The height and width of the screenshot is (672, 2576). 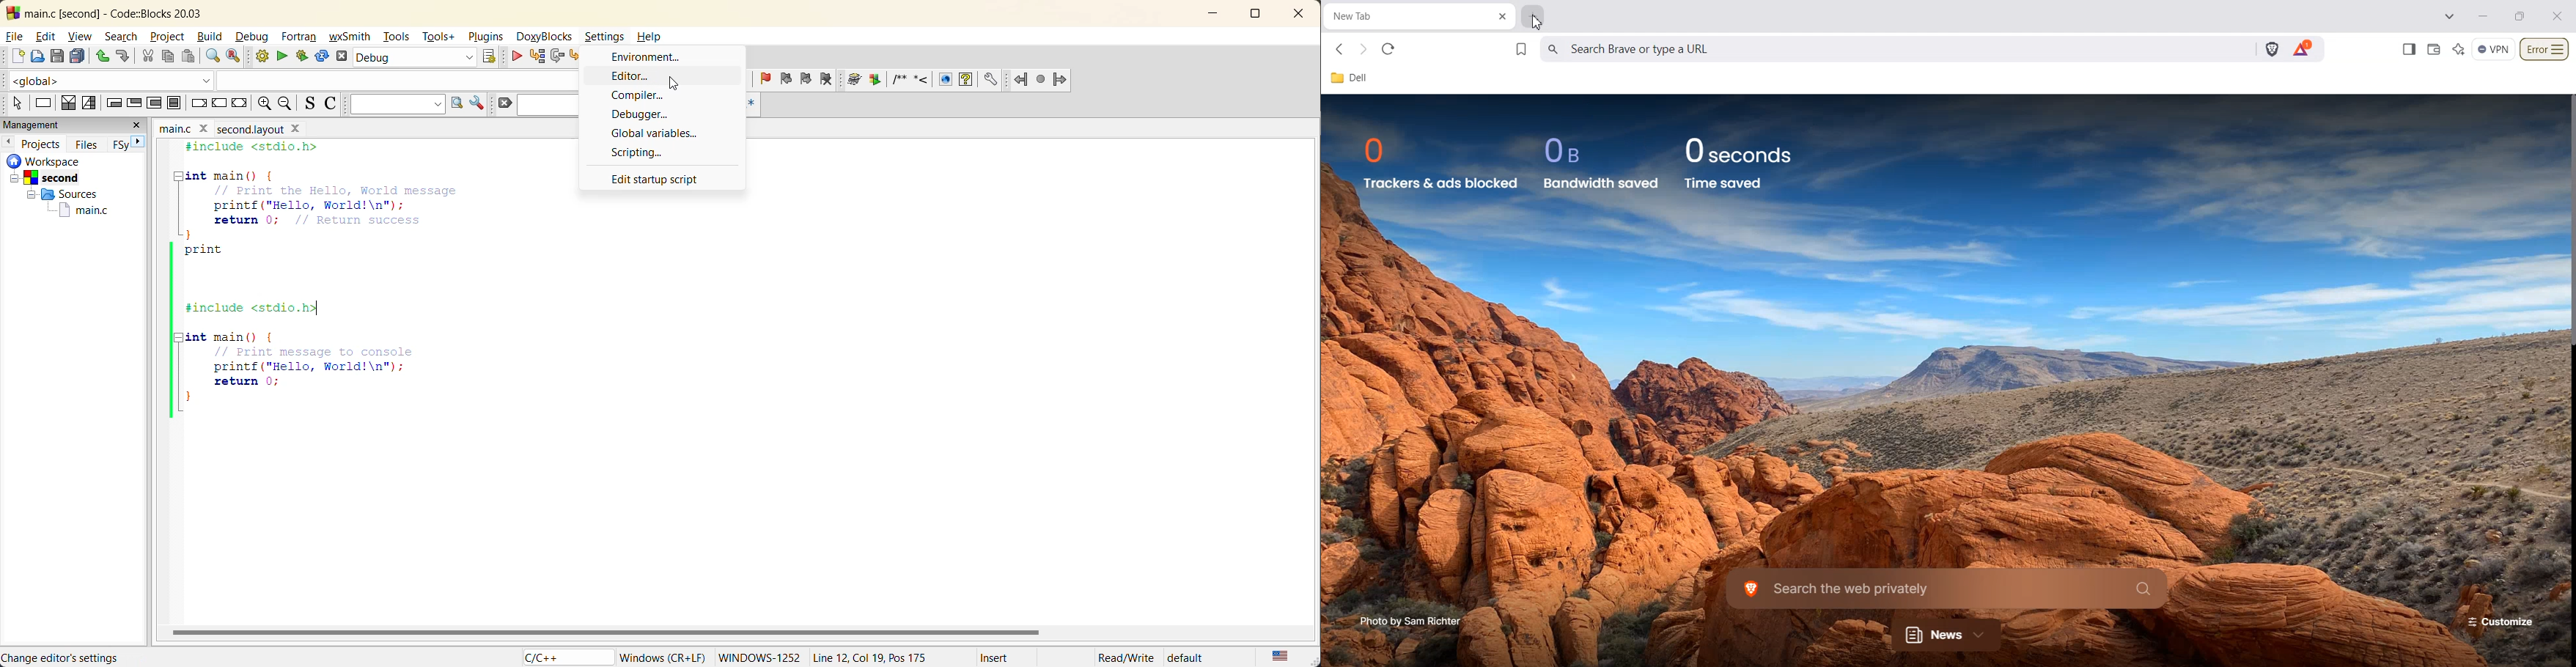 I want to click on entry condition loop, so click(x=112, y=103).